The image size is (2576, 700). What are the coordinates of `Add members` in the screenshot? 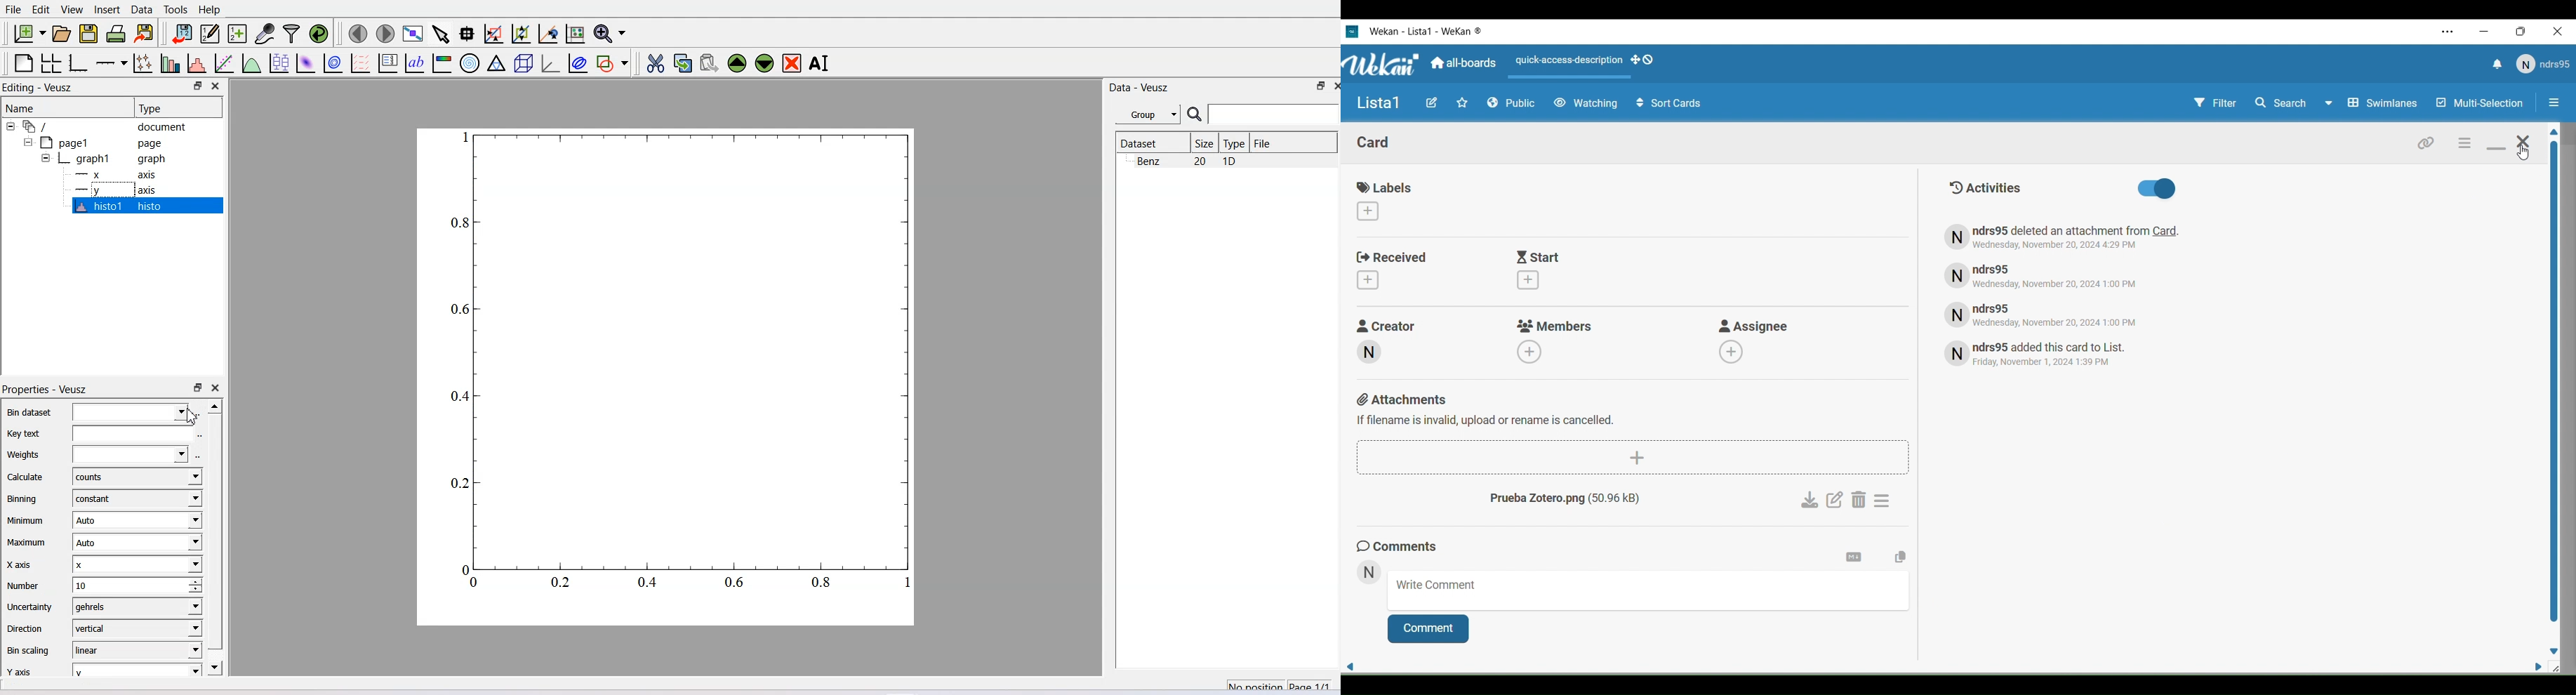 It's located at (1530, 351).